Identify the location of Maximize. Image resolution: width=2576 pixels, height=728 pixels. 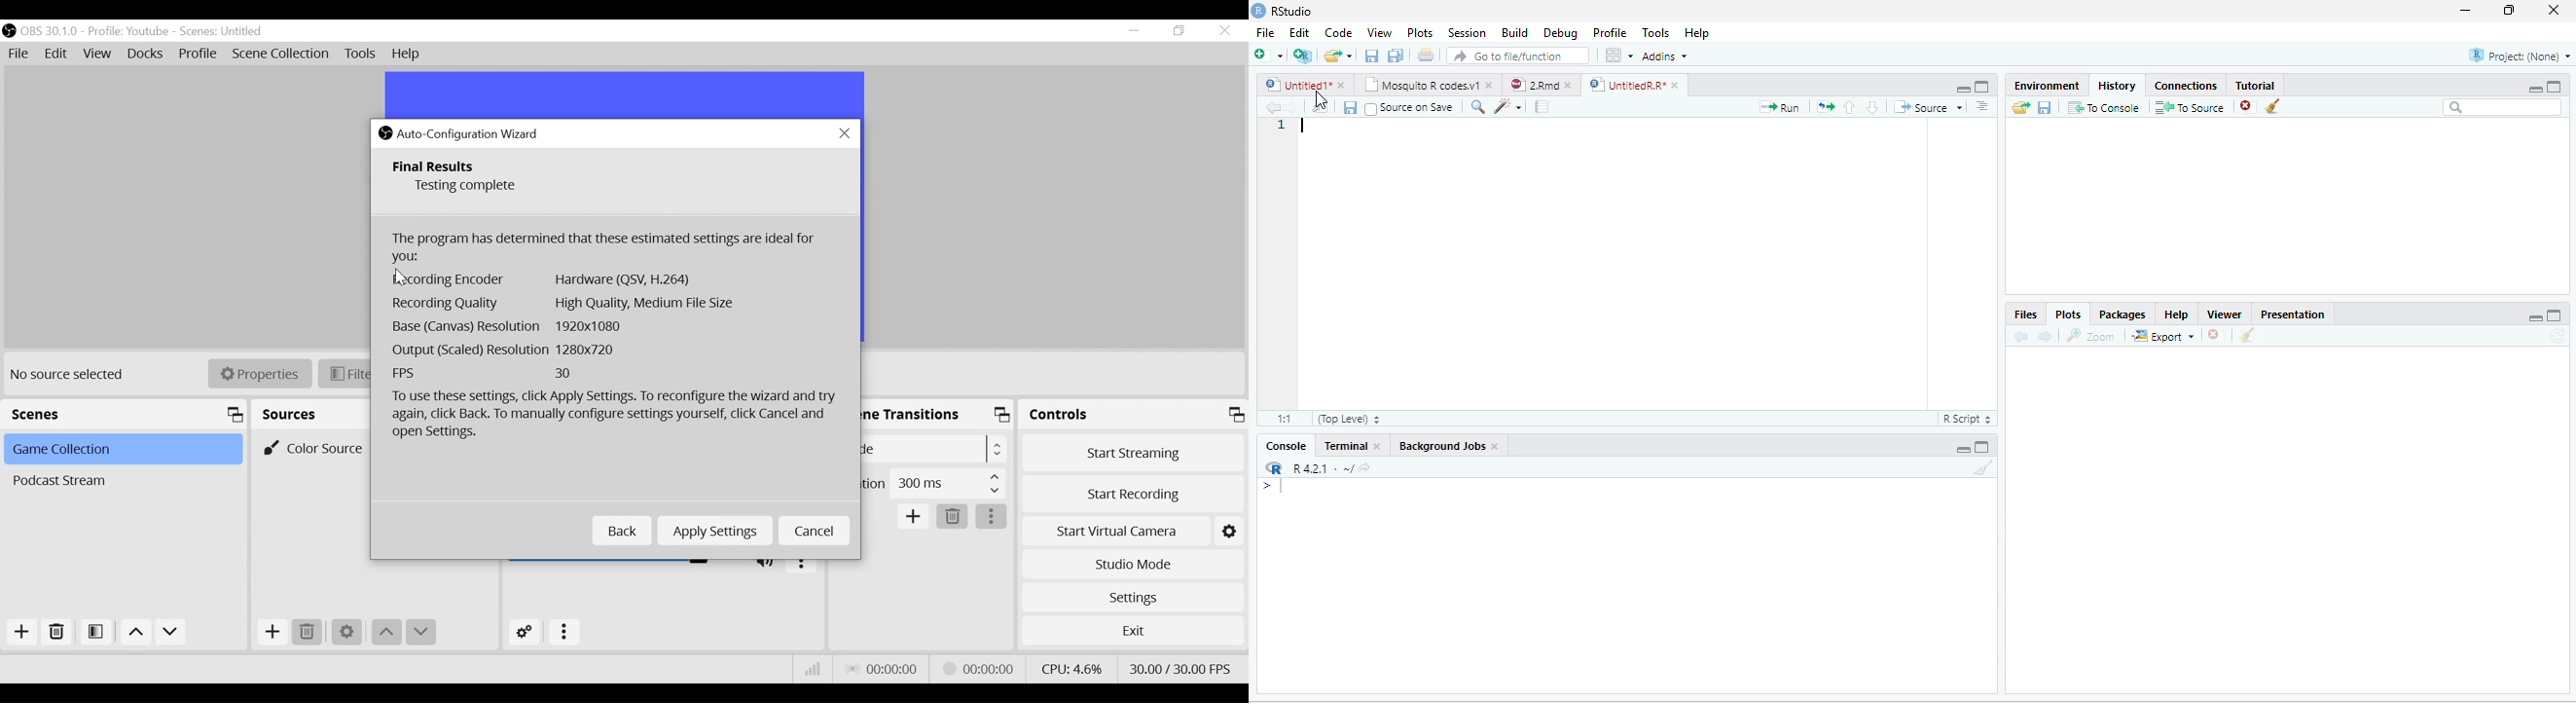
(1982, 446).